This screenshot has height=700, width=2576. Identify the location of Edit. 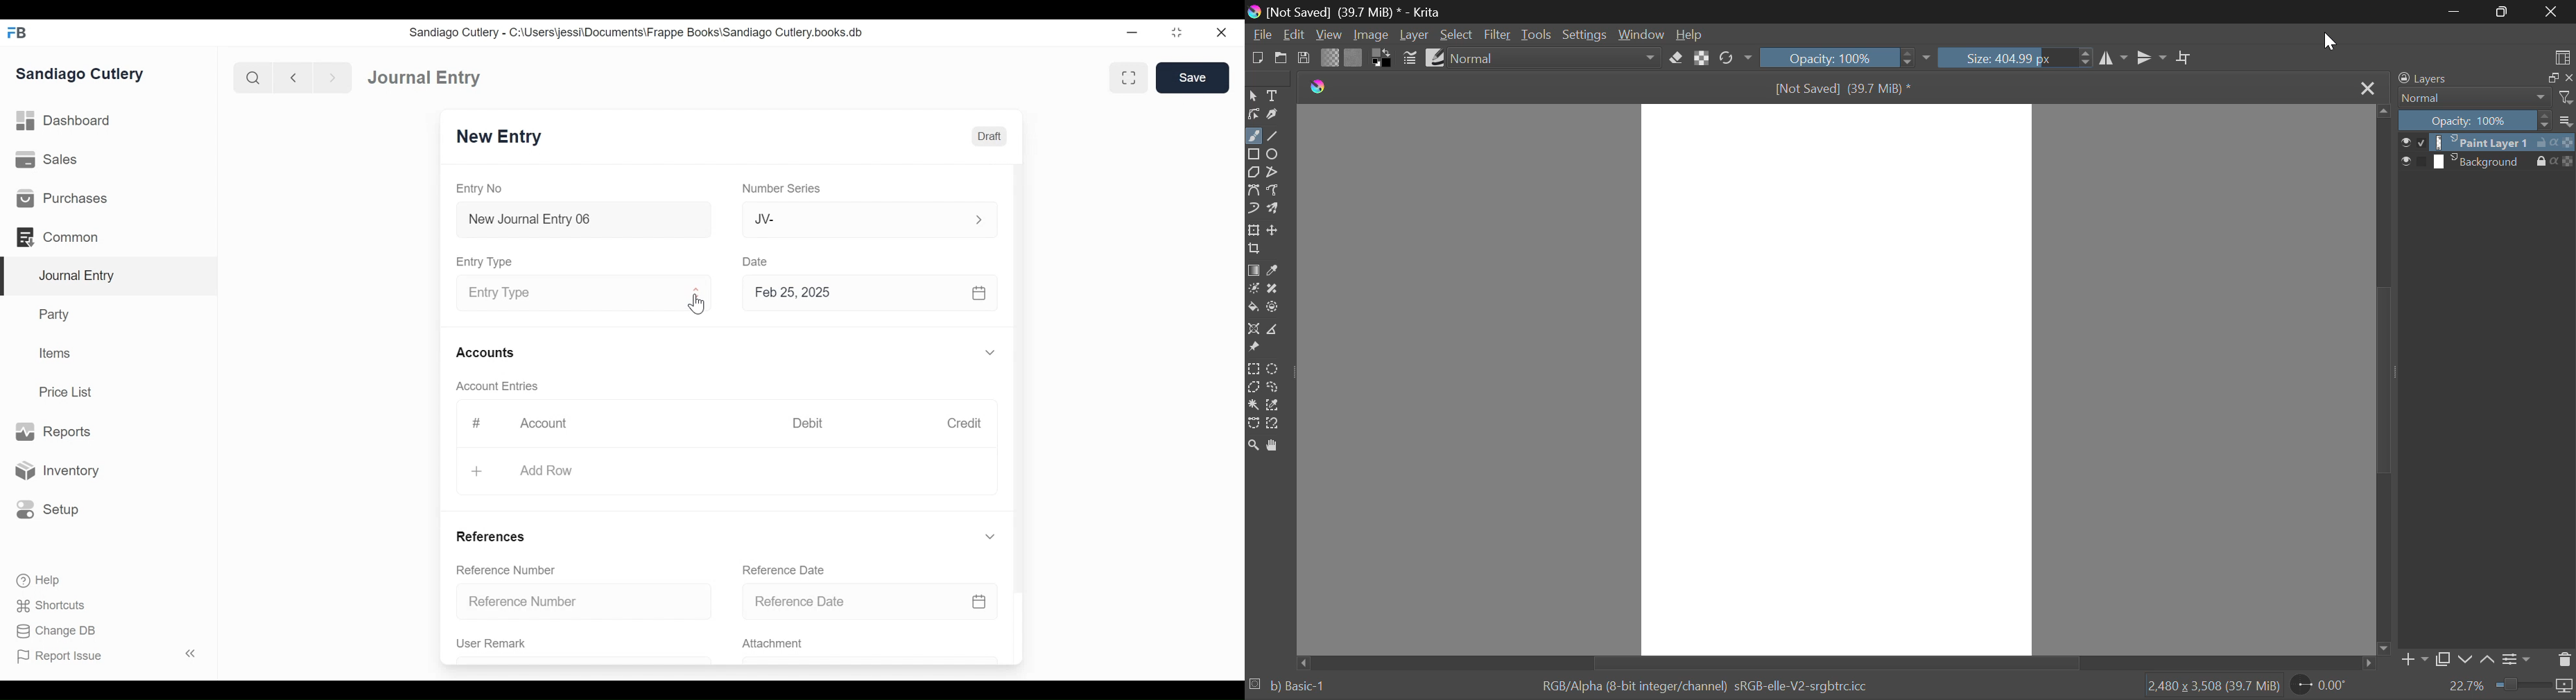
(1295, 35).